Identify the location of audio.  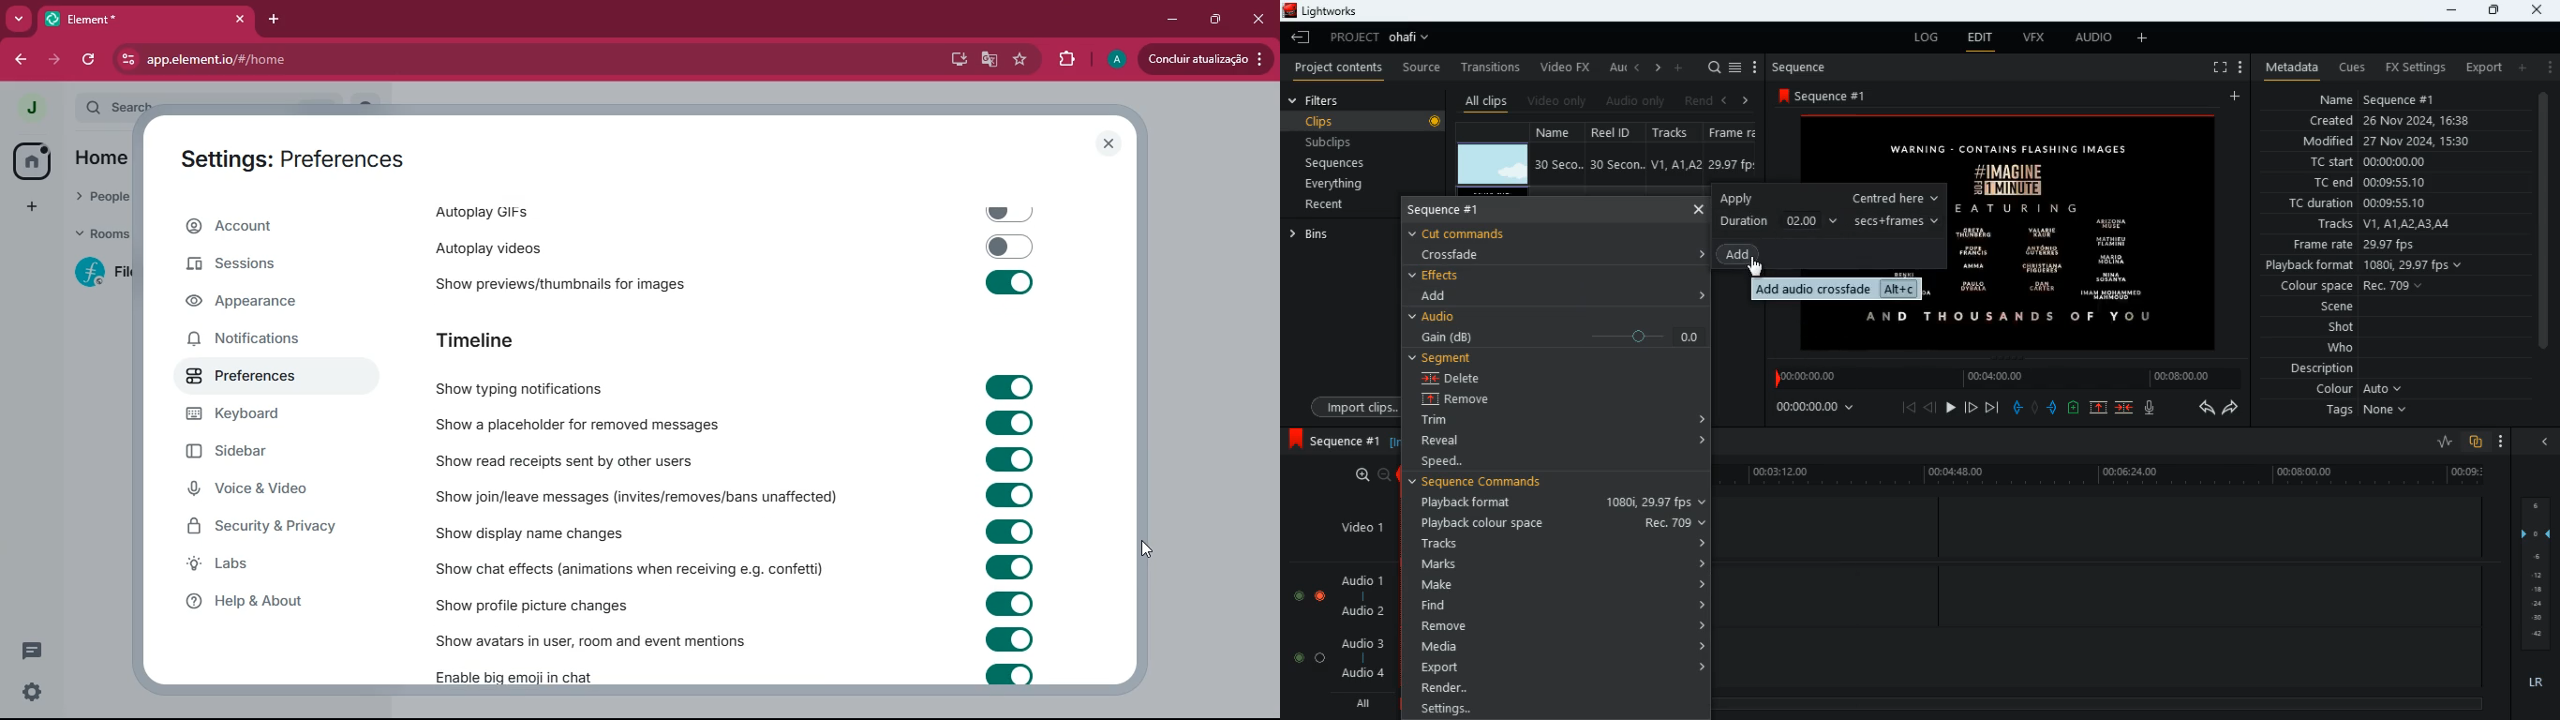
(2089, 39).